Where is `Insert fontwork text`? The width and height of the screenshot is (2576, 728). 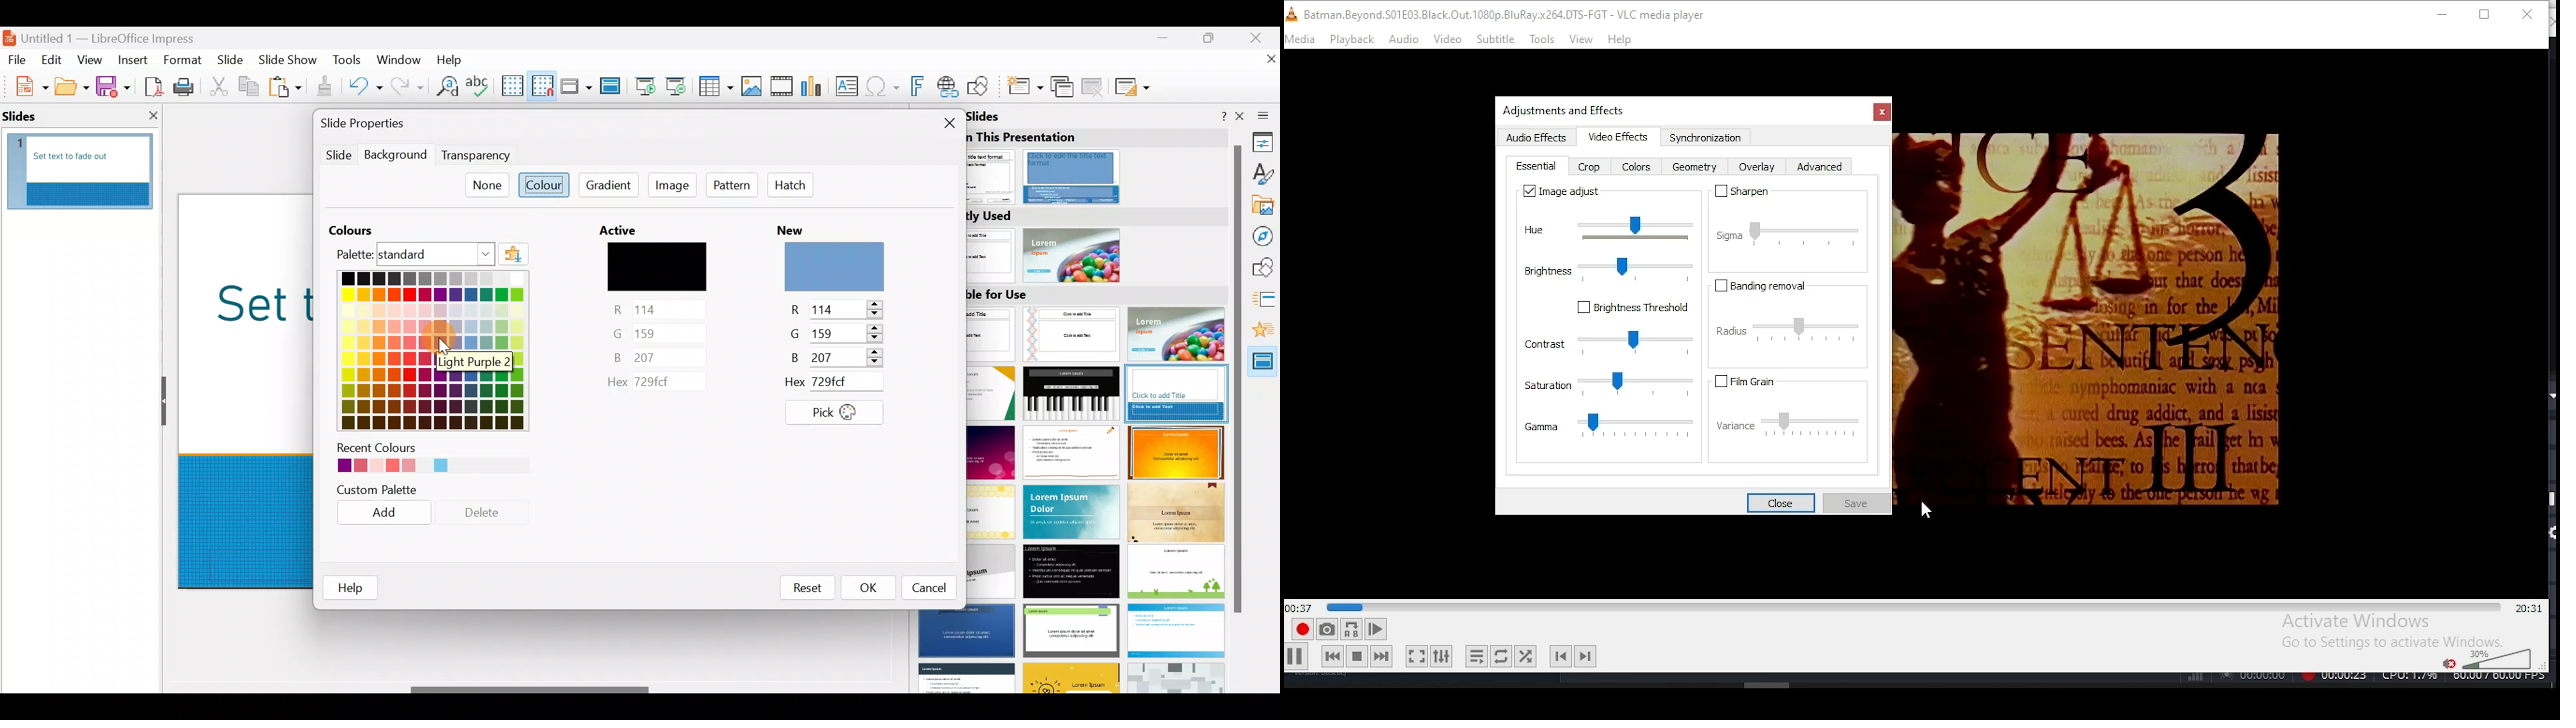 Insert fontwork text is located at coordinates (919, 89).